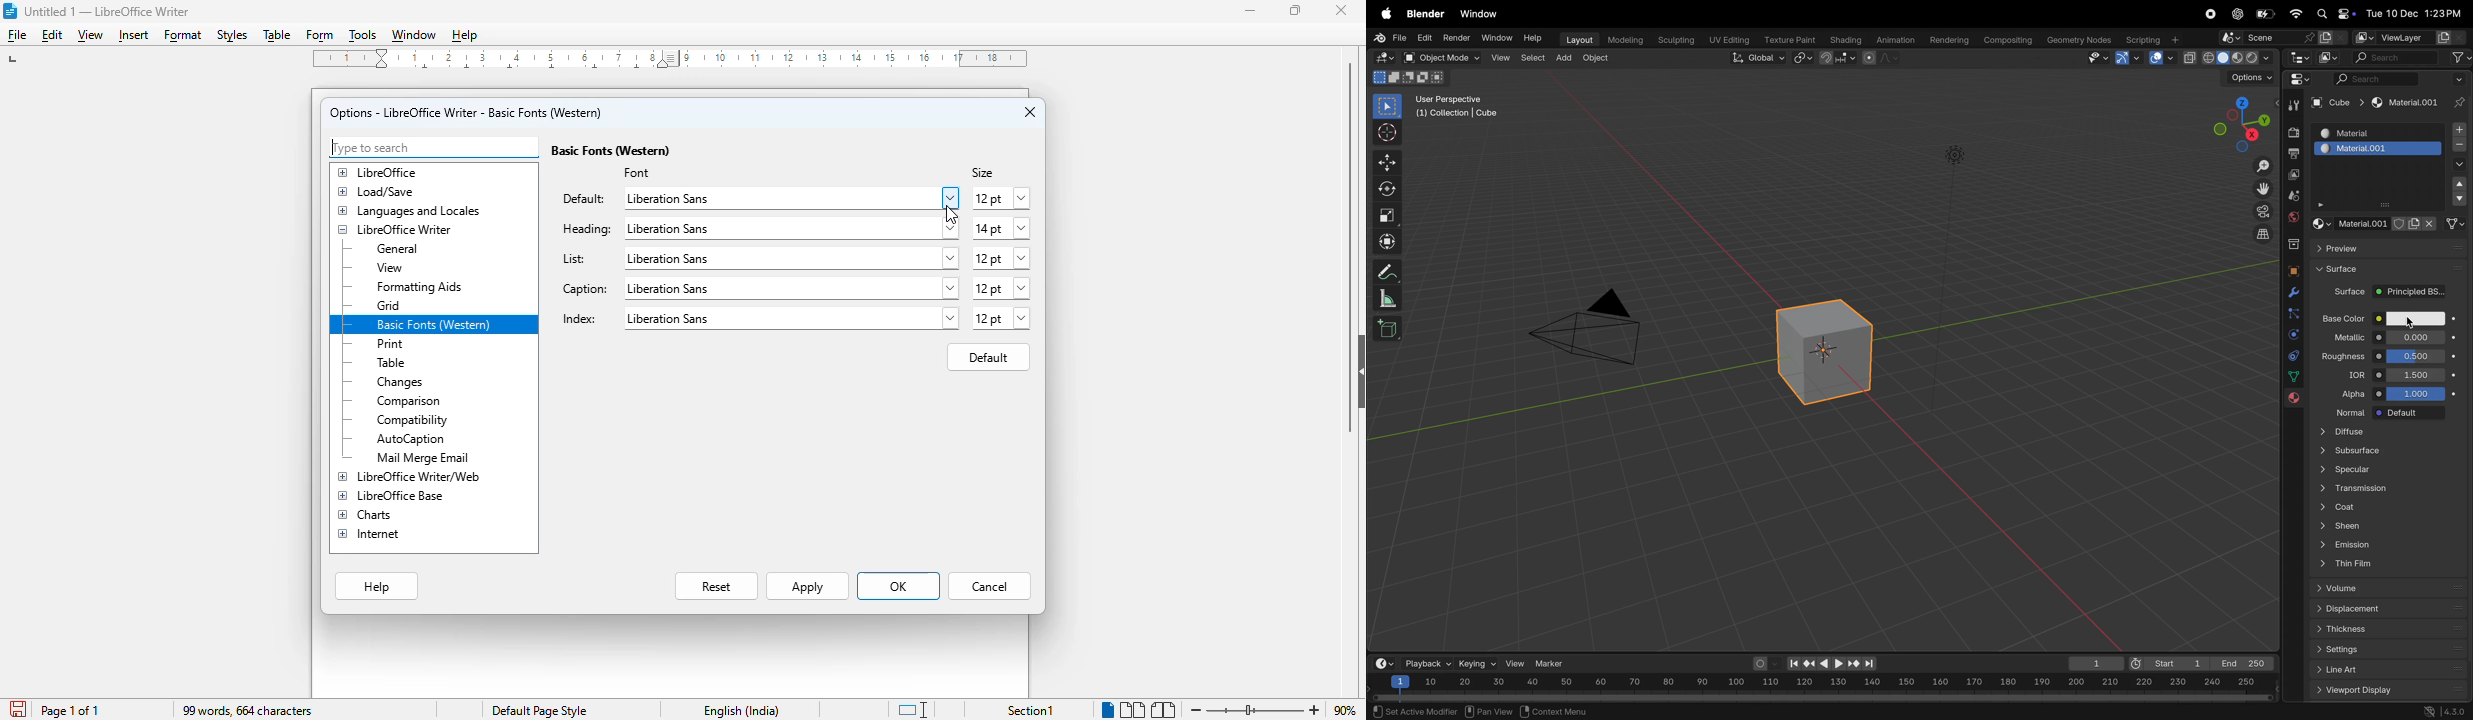  What do you see at coordinates (419, 287) in the screenshot?
I see `formatting aids` at bounding box center [419, 287].